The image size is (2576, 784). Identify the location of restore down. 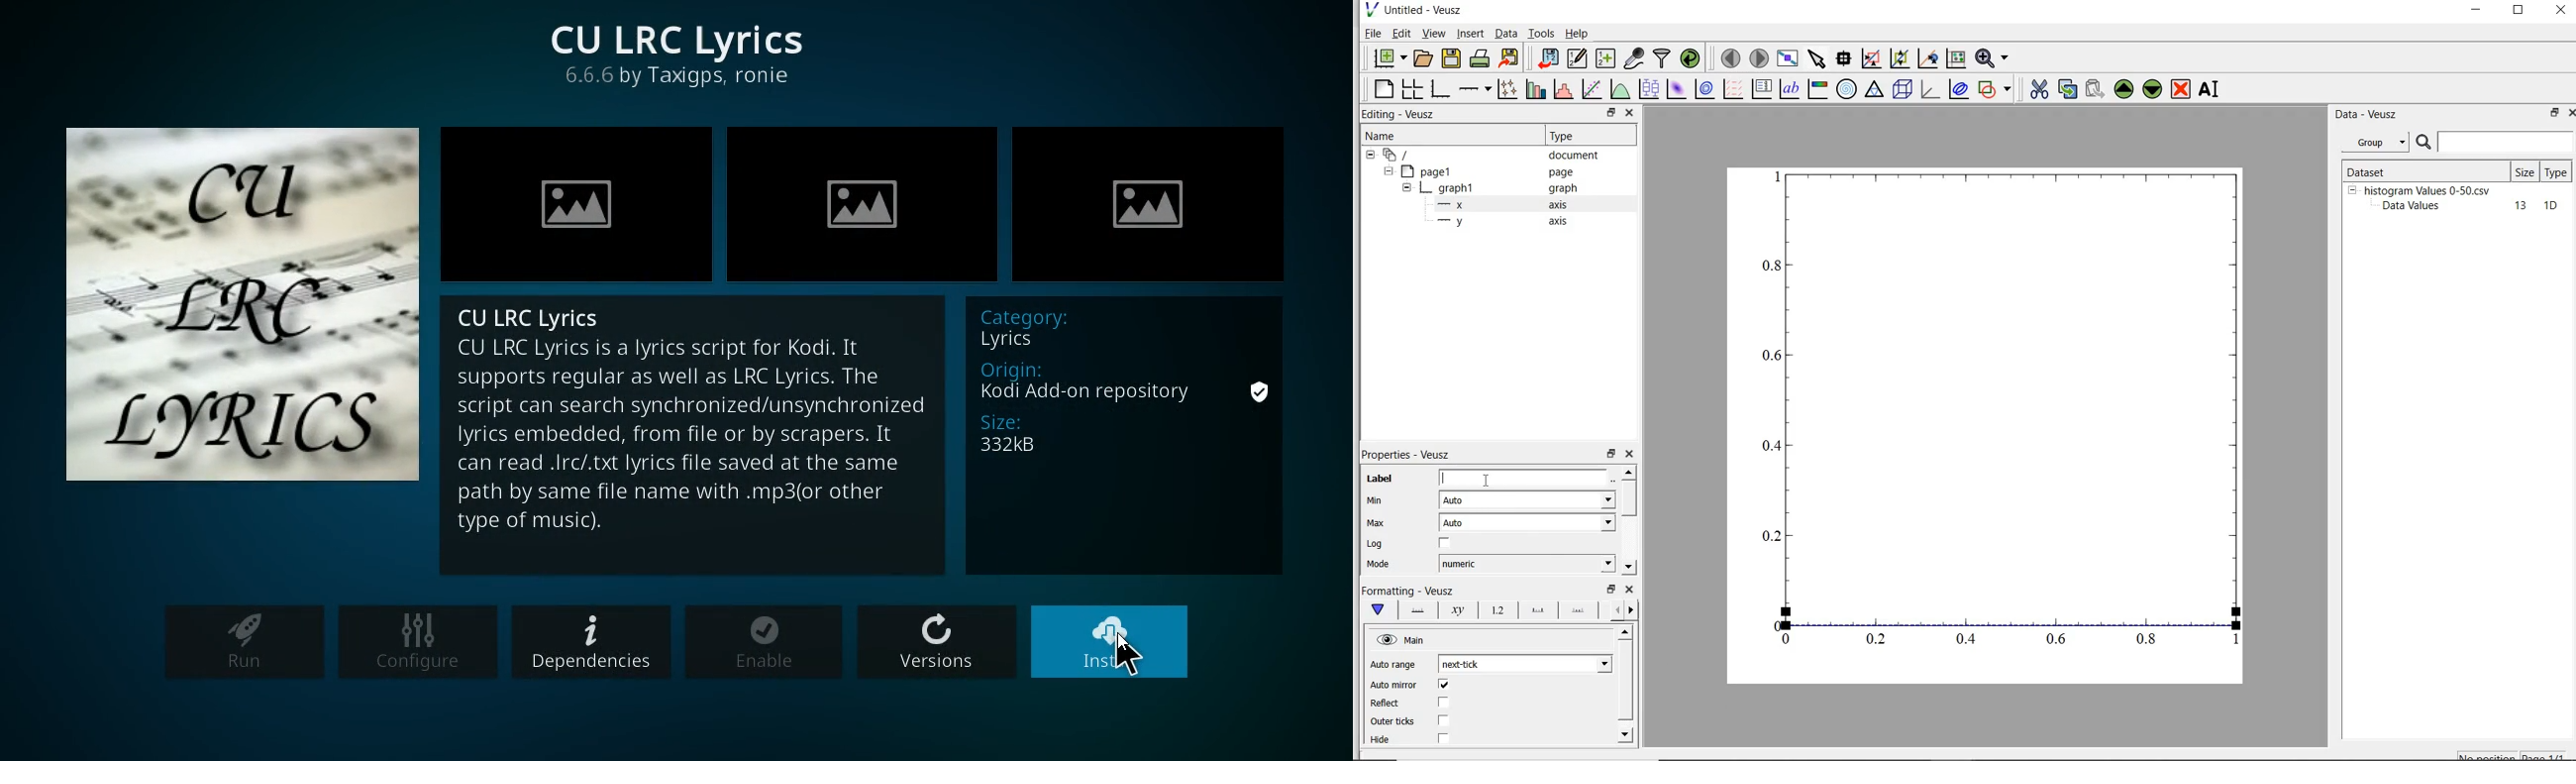
(2551, 114).